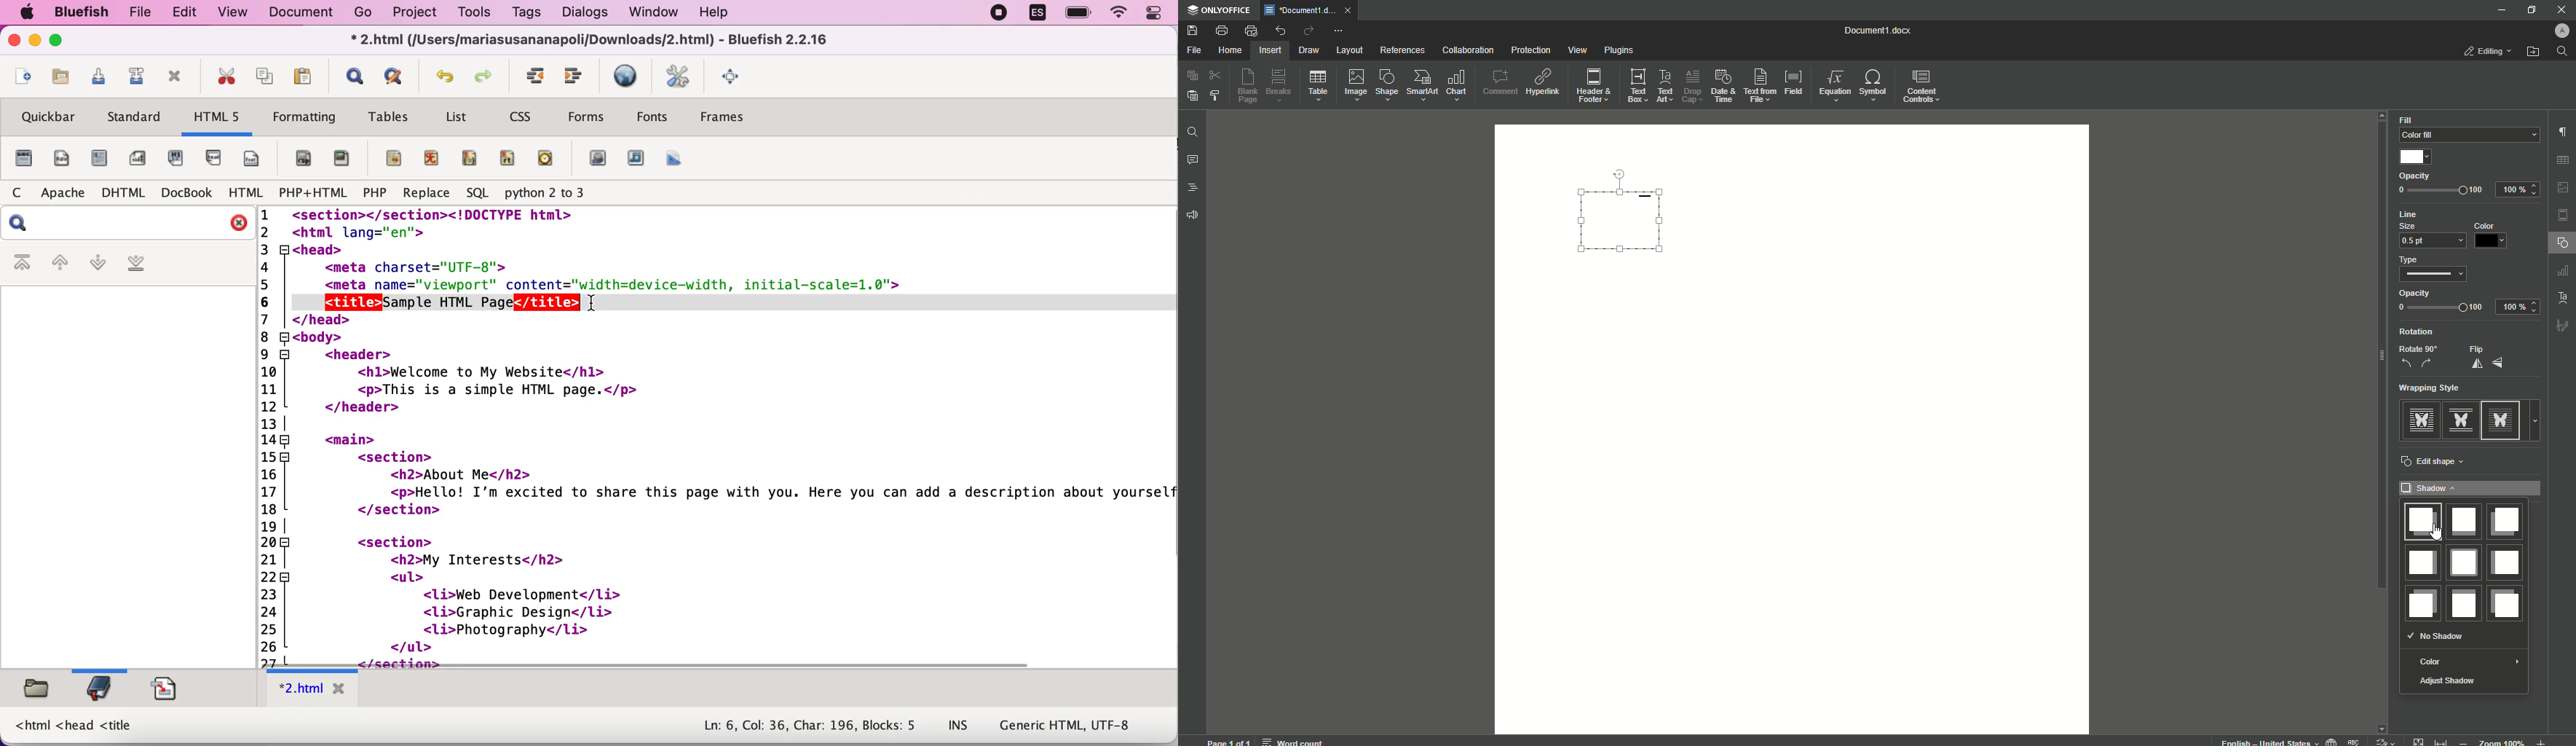  I want to click on Cut, so click(1217, 74).